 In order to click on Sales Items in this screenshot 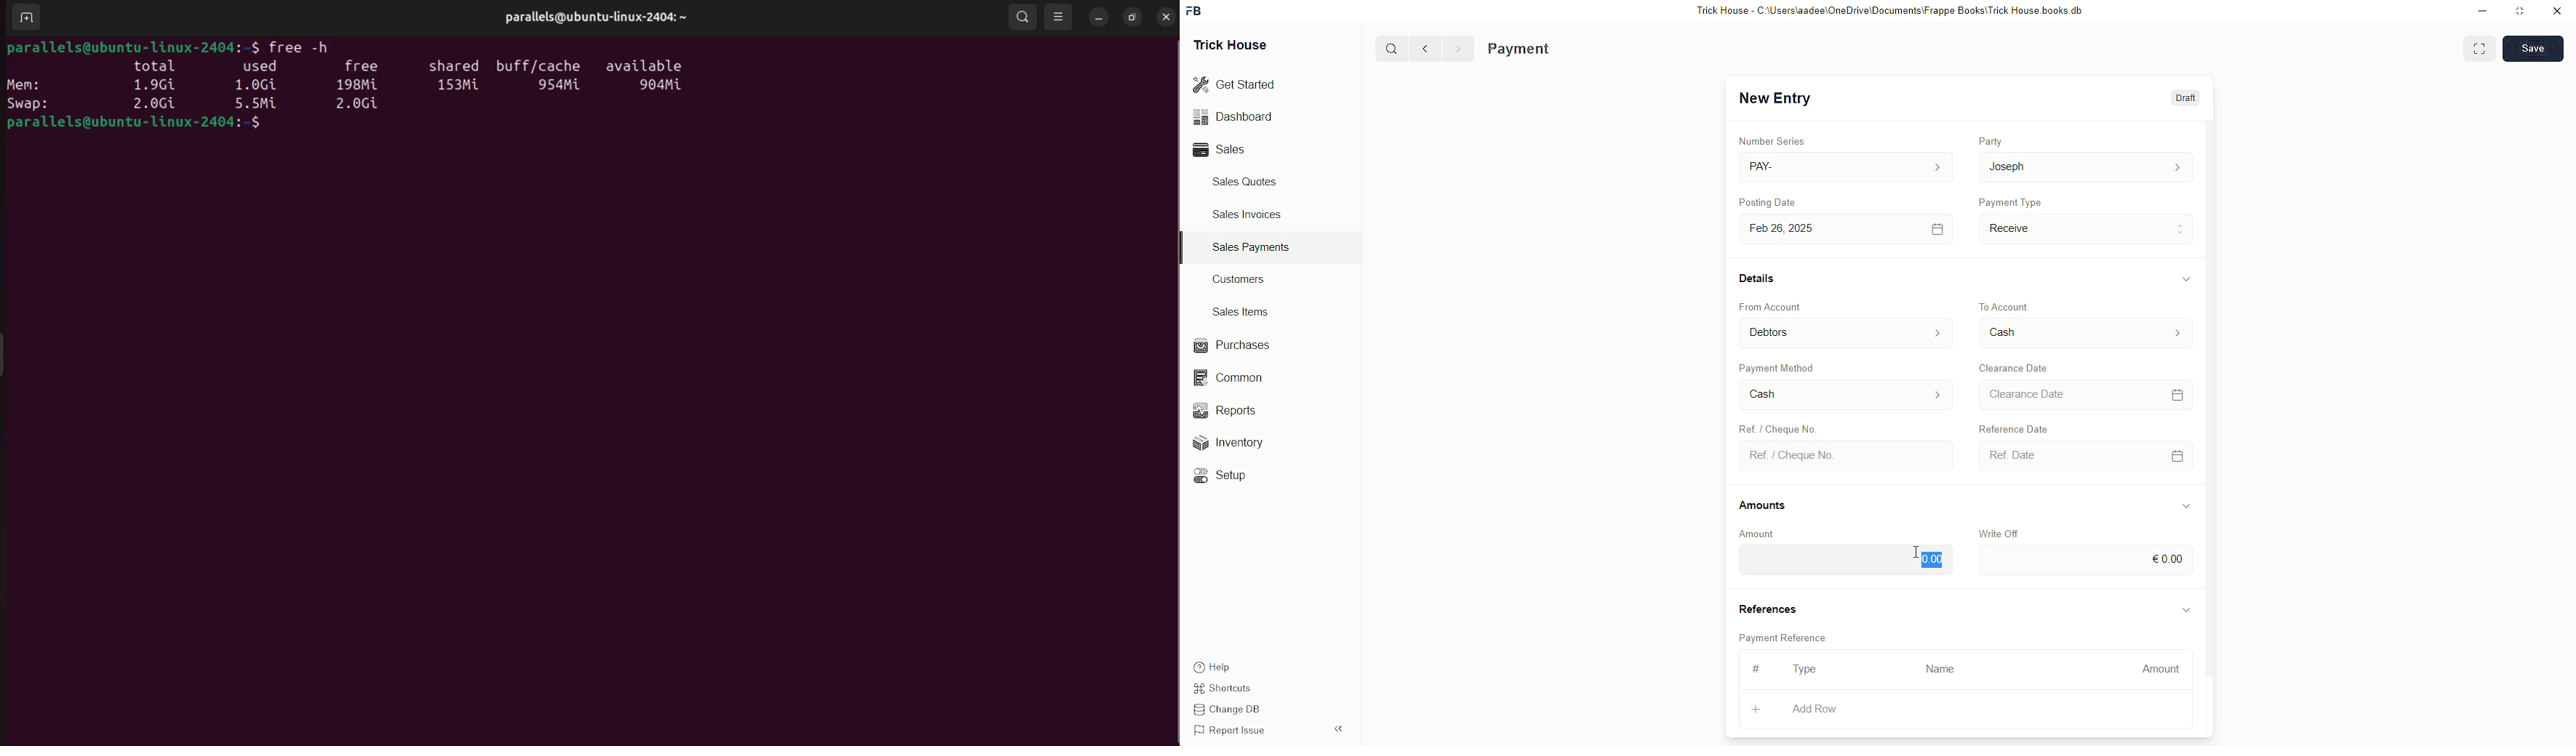, I will do `click(1241, 312)`.